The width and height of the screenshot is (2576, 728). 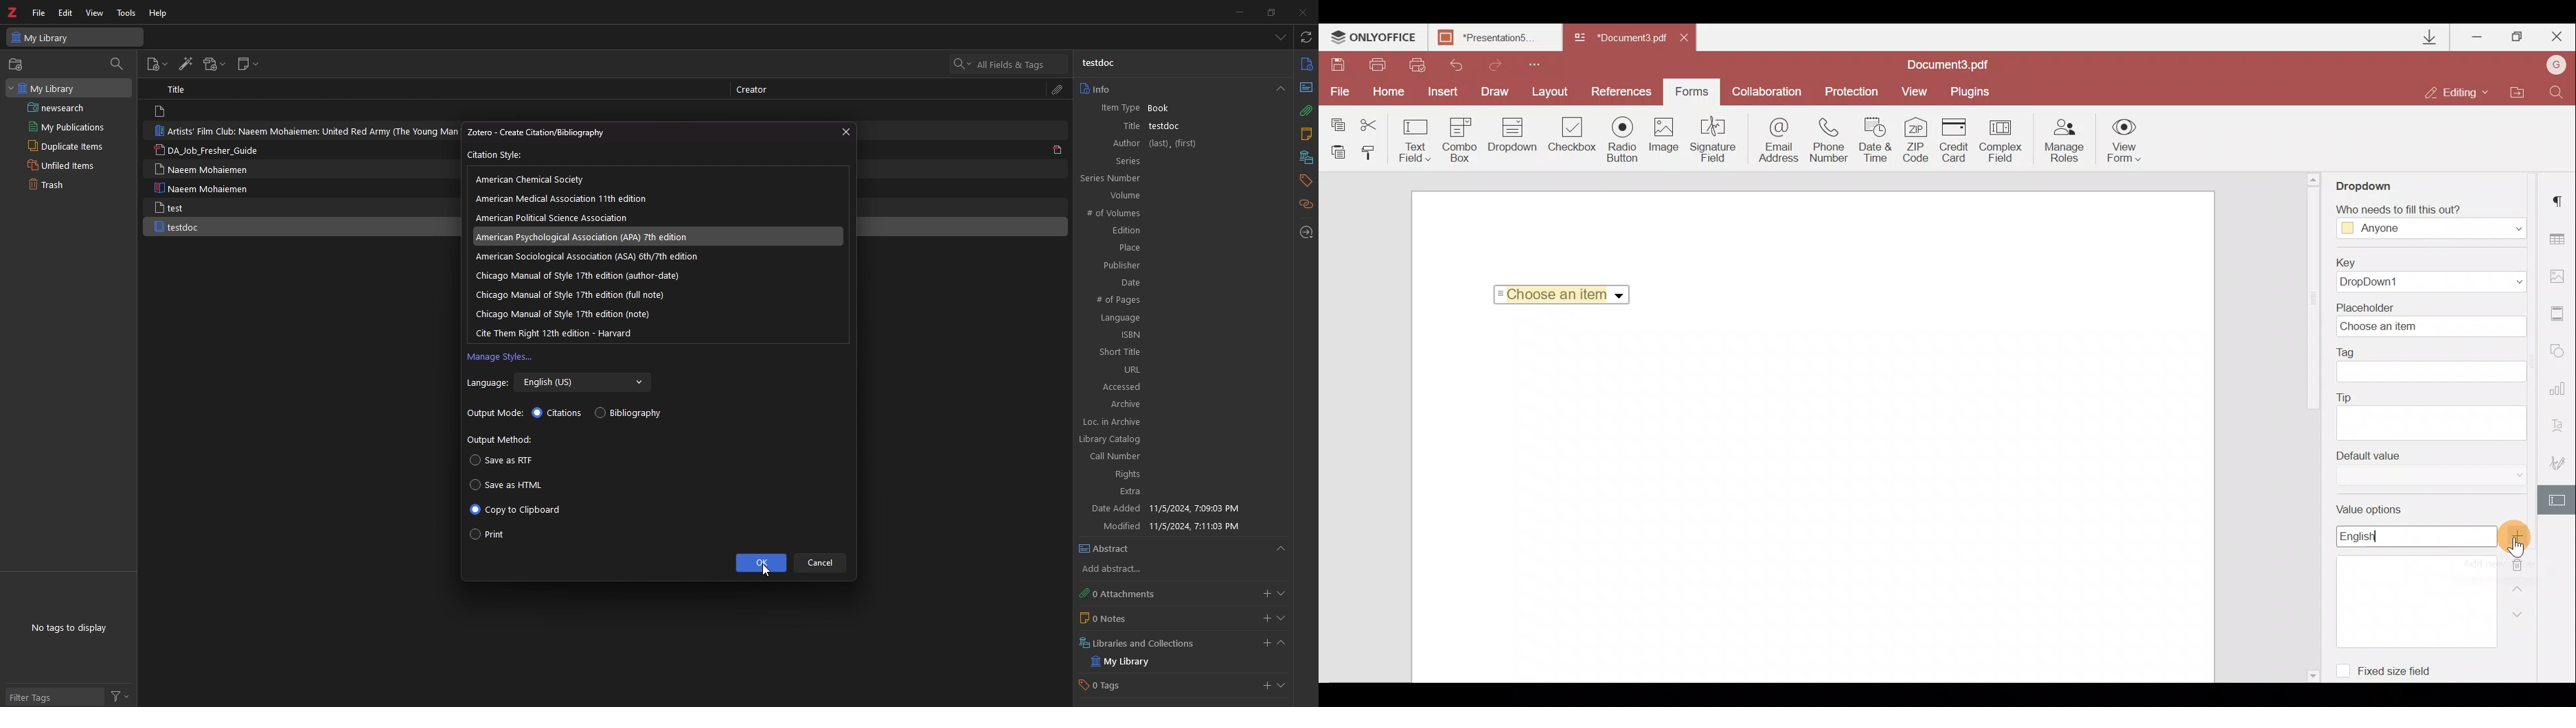 What do you see at coordinates (1264, 645) in the screenshot?
I see `add libraries or collection` at bounding box center [1264, 645].